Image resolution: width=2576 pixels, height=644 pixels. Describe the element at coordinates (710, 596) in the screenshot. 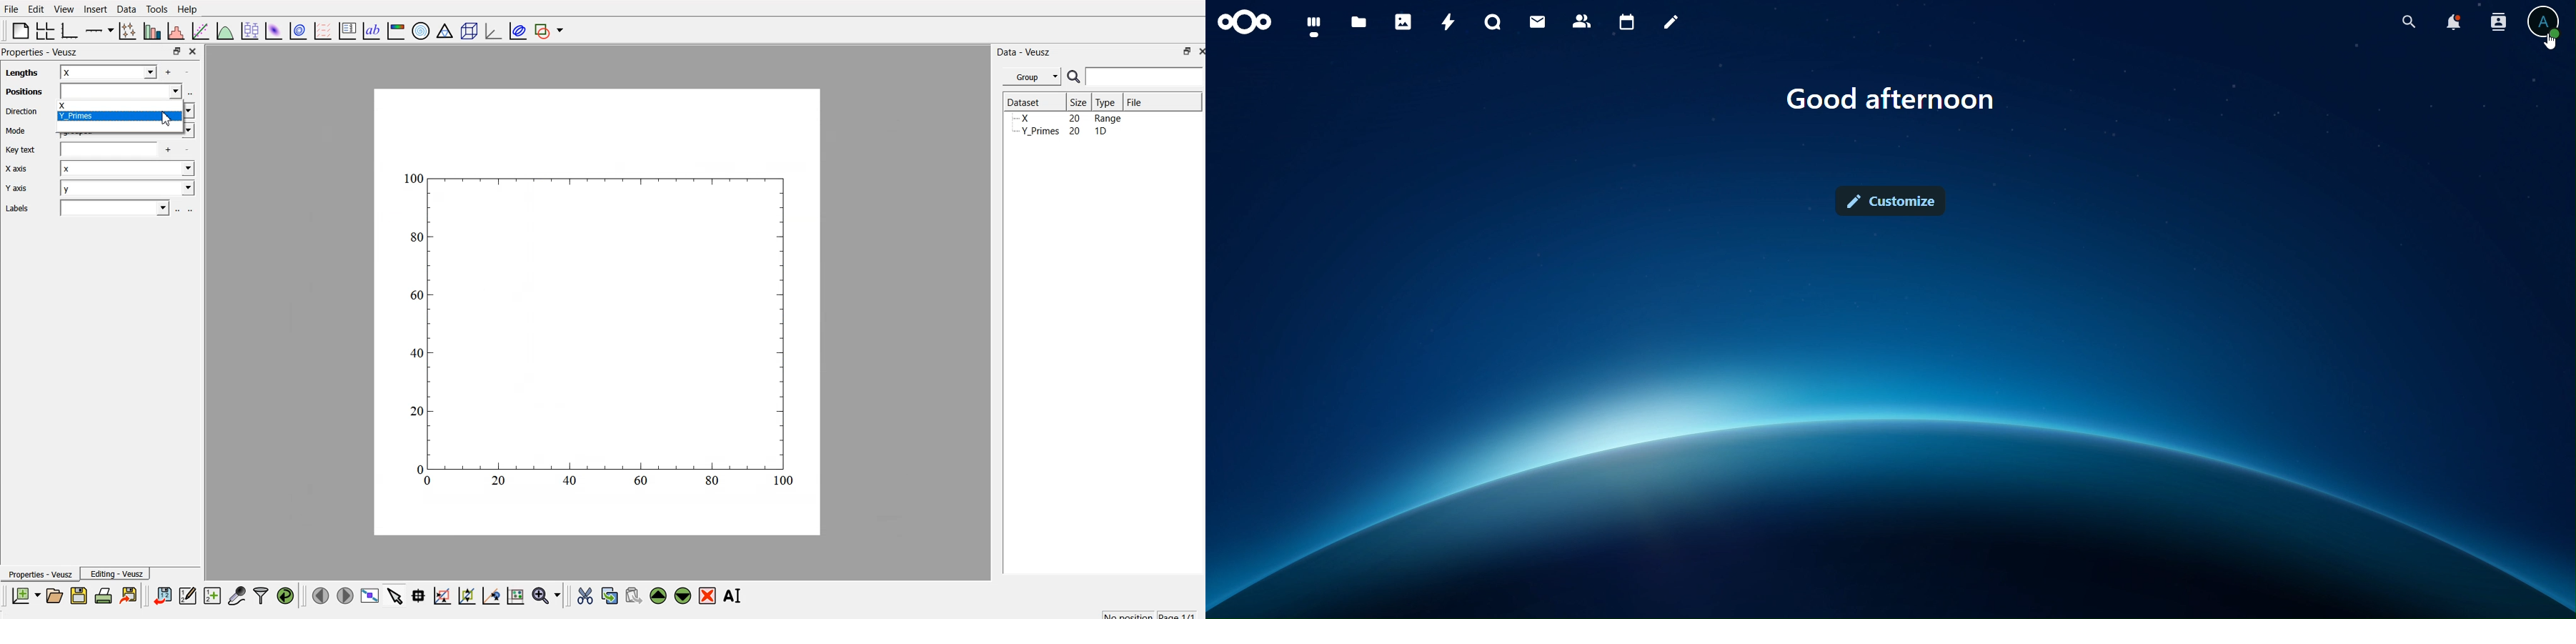

I see `remove the selected widget` at that location.